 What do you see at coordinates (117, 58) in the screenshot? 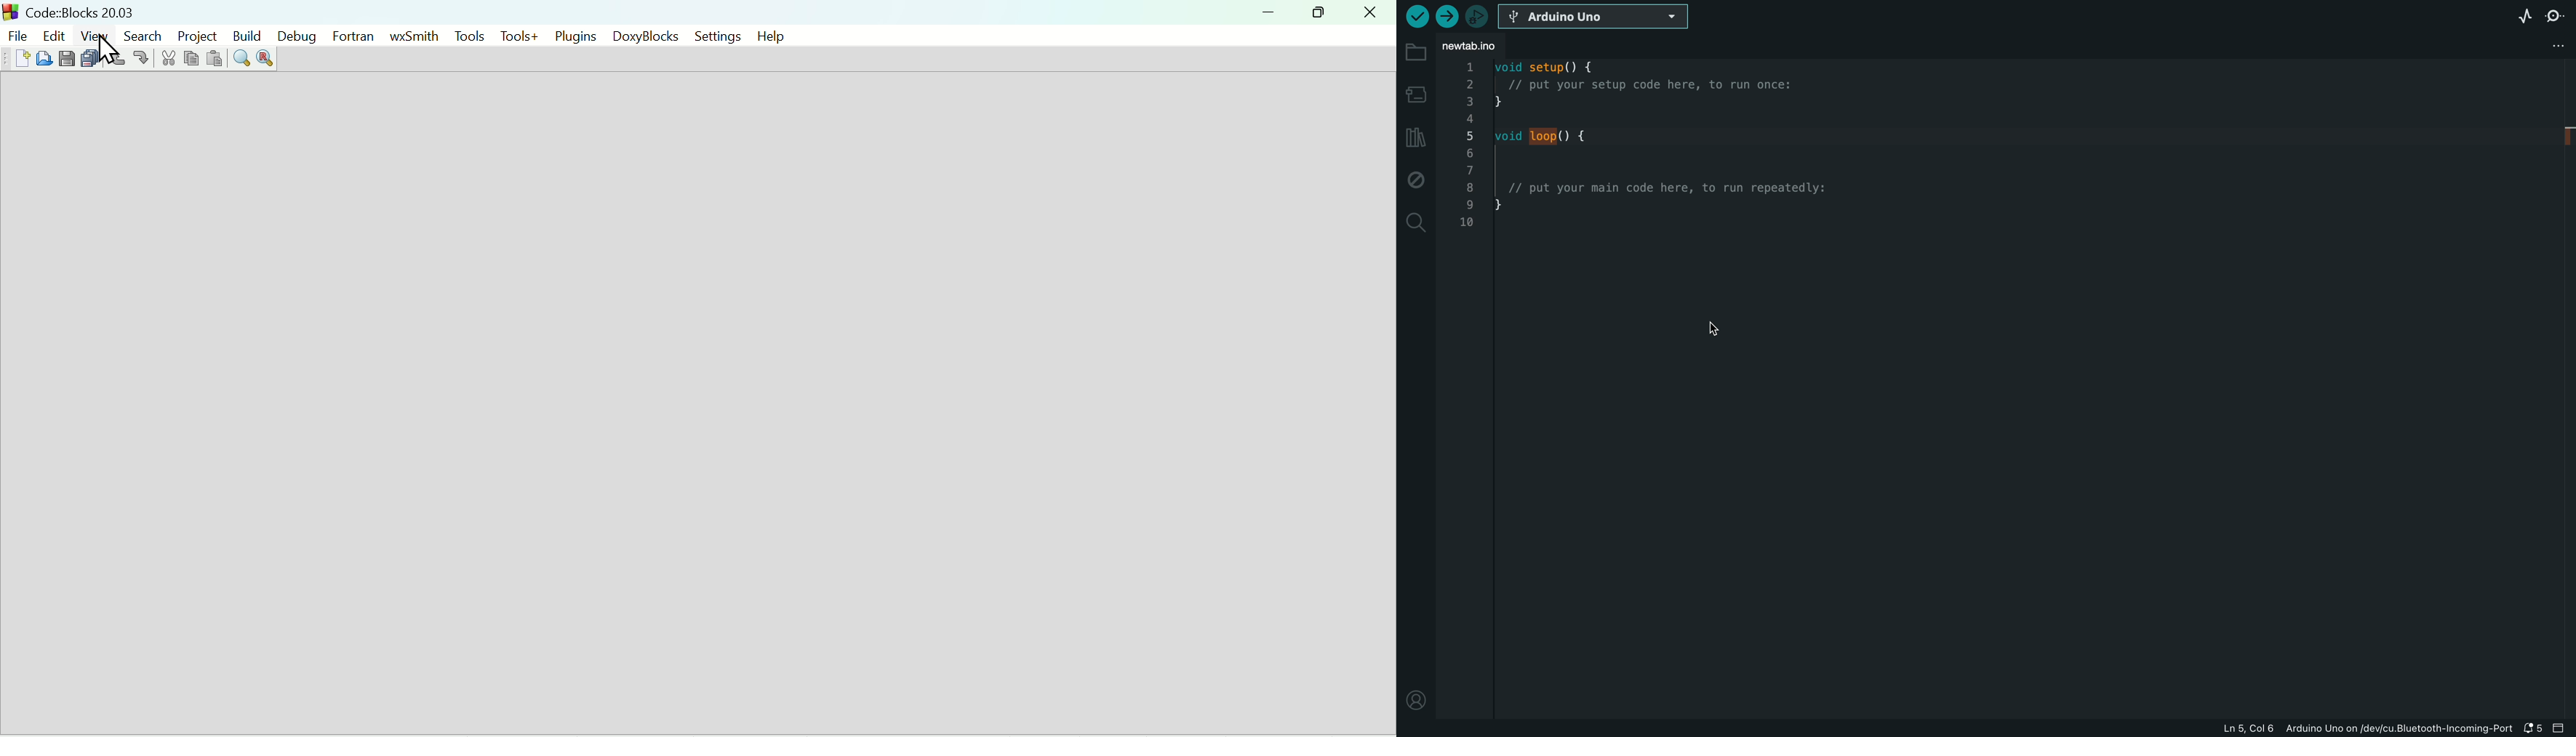
I see `Undo` at bounding box center [117, 58].